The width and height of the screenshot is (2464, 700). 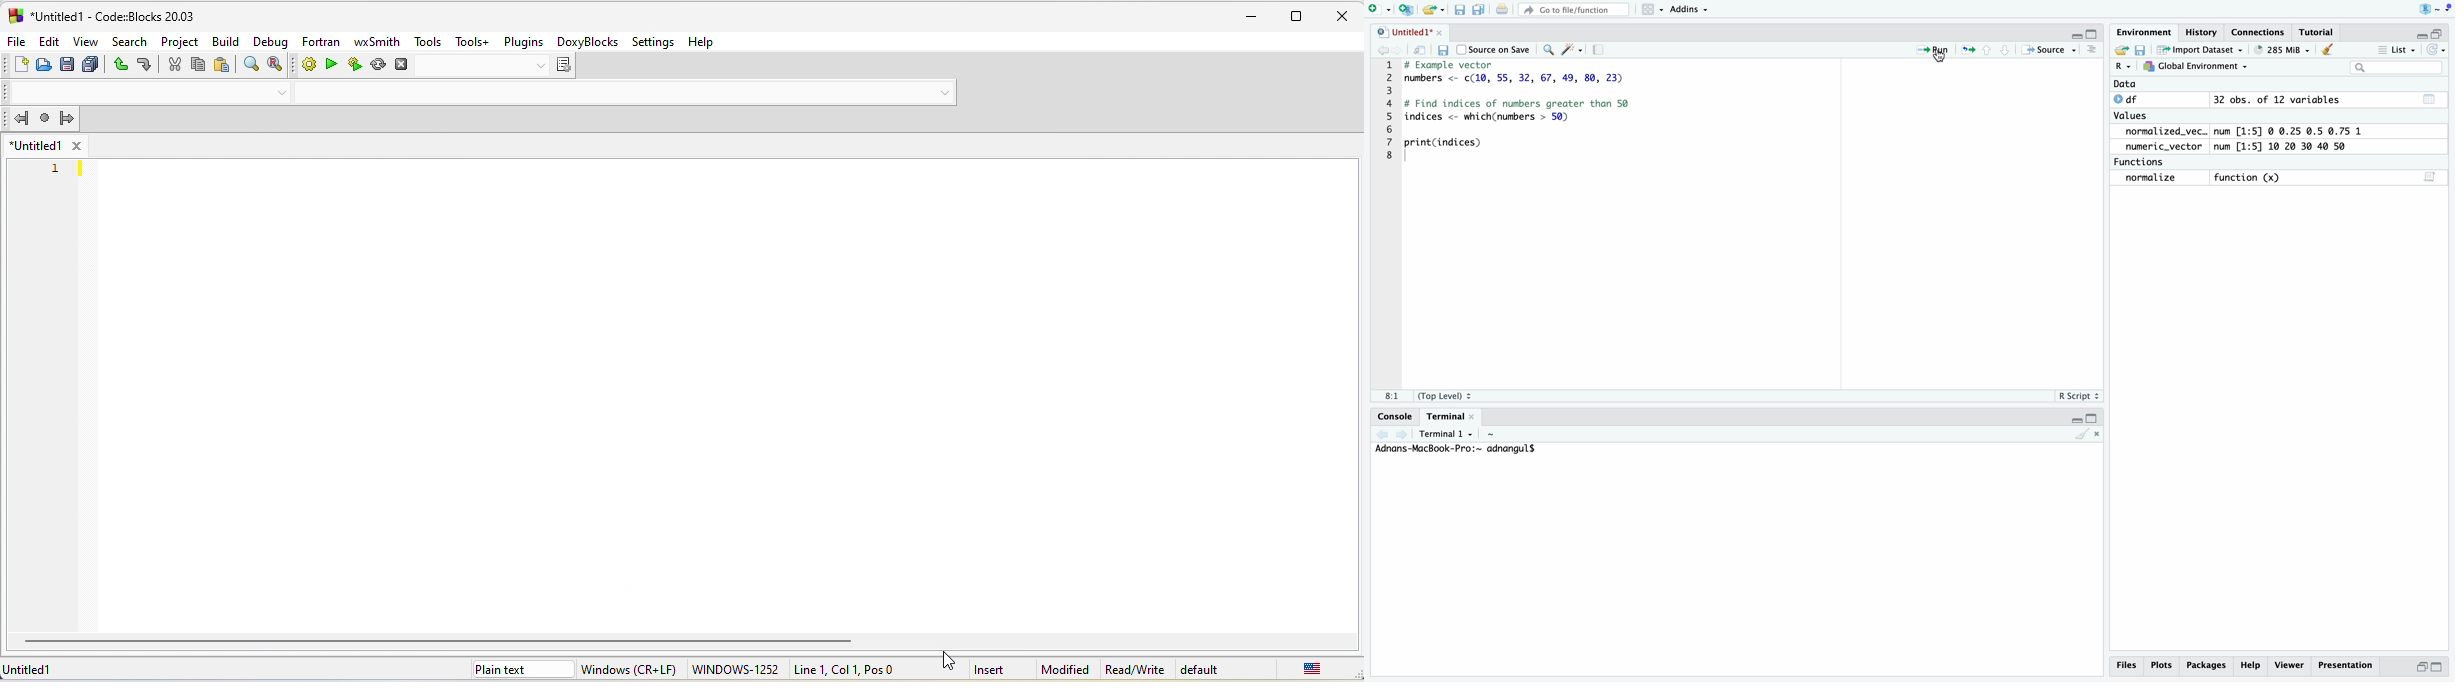 What do you see at coordinates (1986, 49) in the screenshot?
I see `go to previous section` at bounding box center [1986, 49].